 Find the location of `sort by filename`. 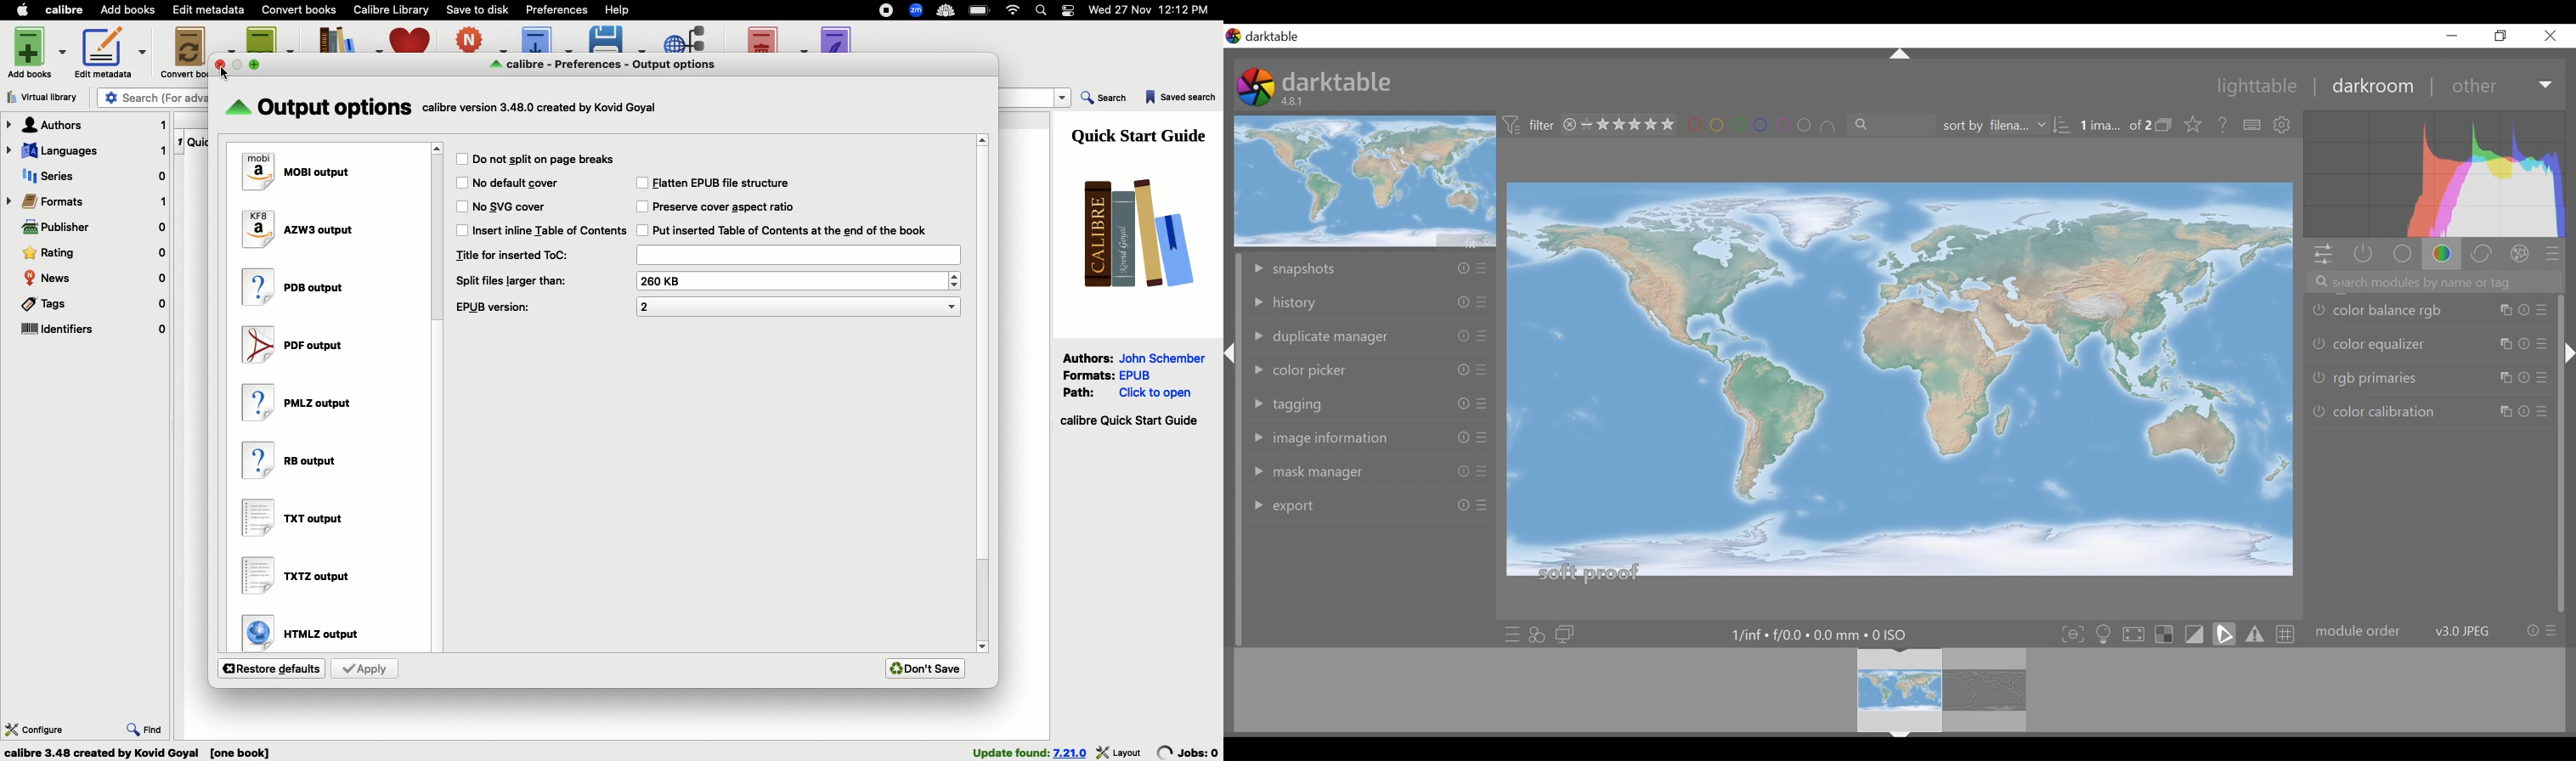

sort by filename is located at coordinates (2004, 123).